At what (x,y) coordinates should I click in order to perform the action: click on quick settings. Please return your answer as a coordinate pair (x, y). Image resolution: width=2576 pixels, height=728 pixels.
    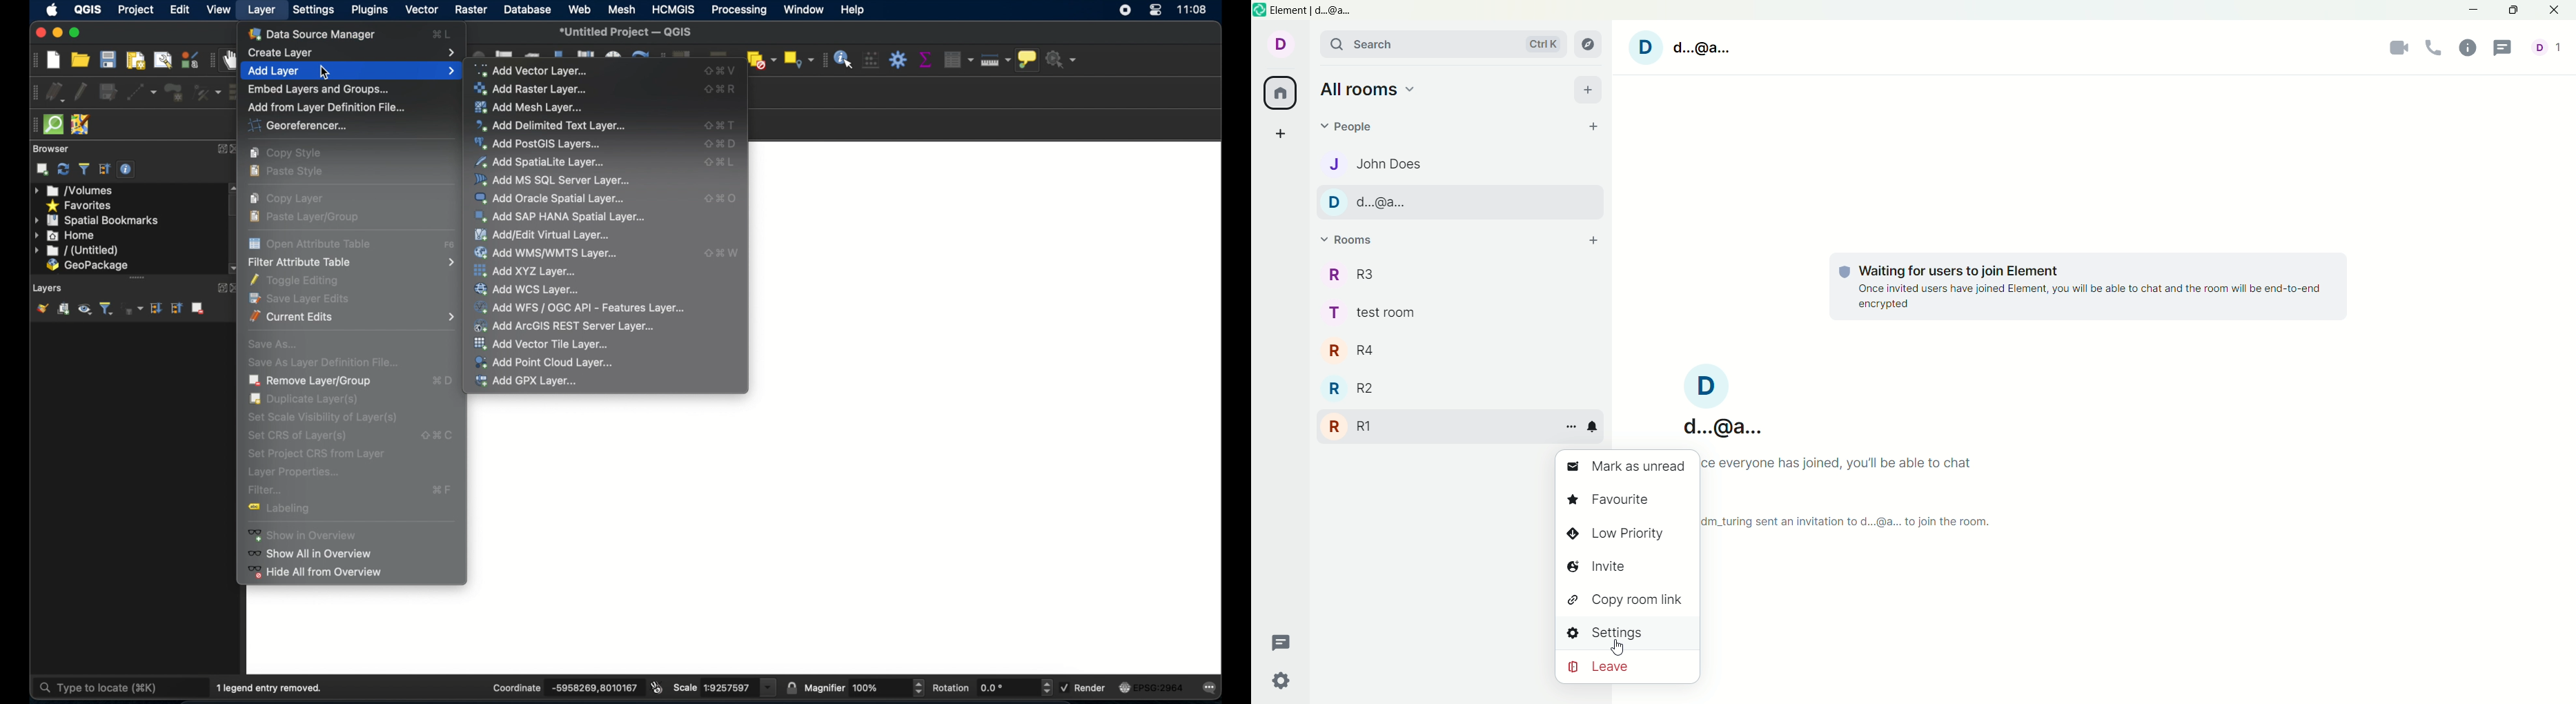
    Looking at the image, I should click on (1279, 683).